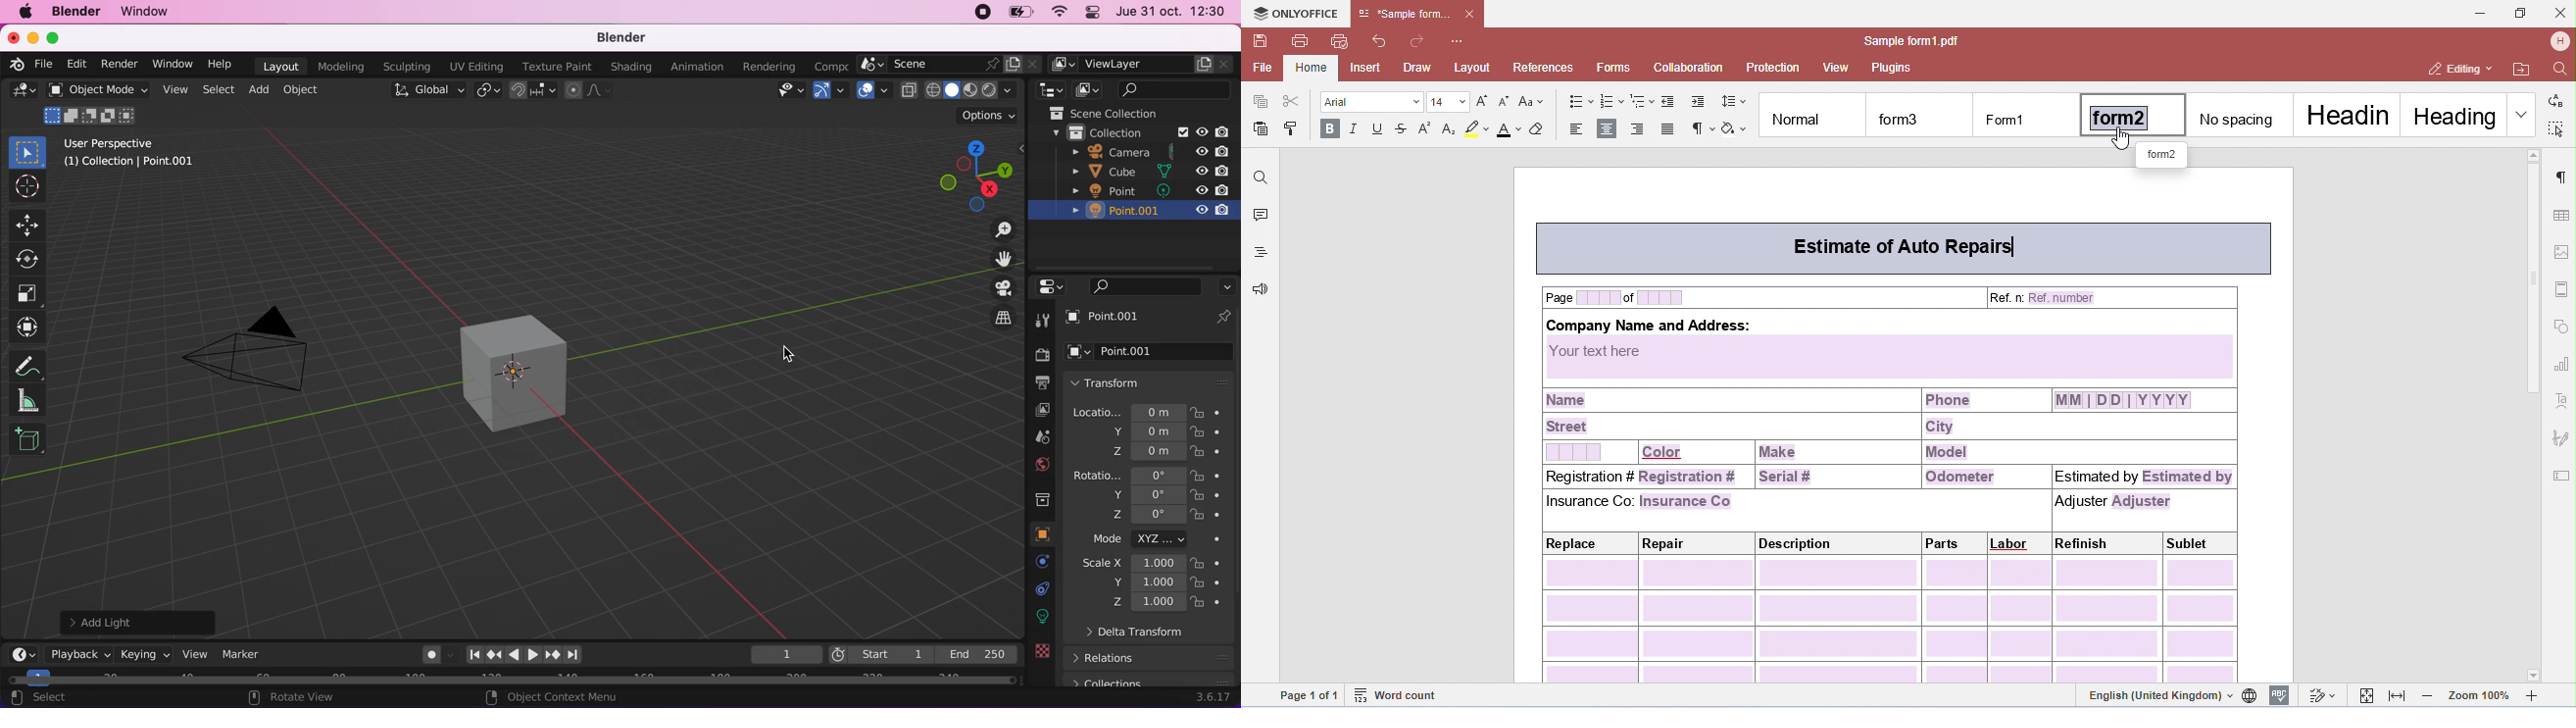  What do you see at coordinates (1053, 285) in the screenshot?
I see `editor type` at bounding box center [1053, 285].